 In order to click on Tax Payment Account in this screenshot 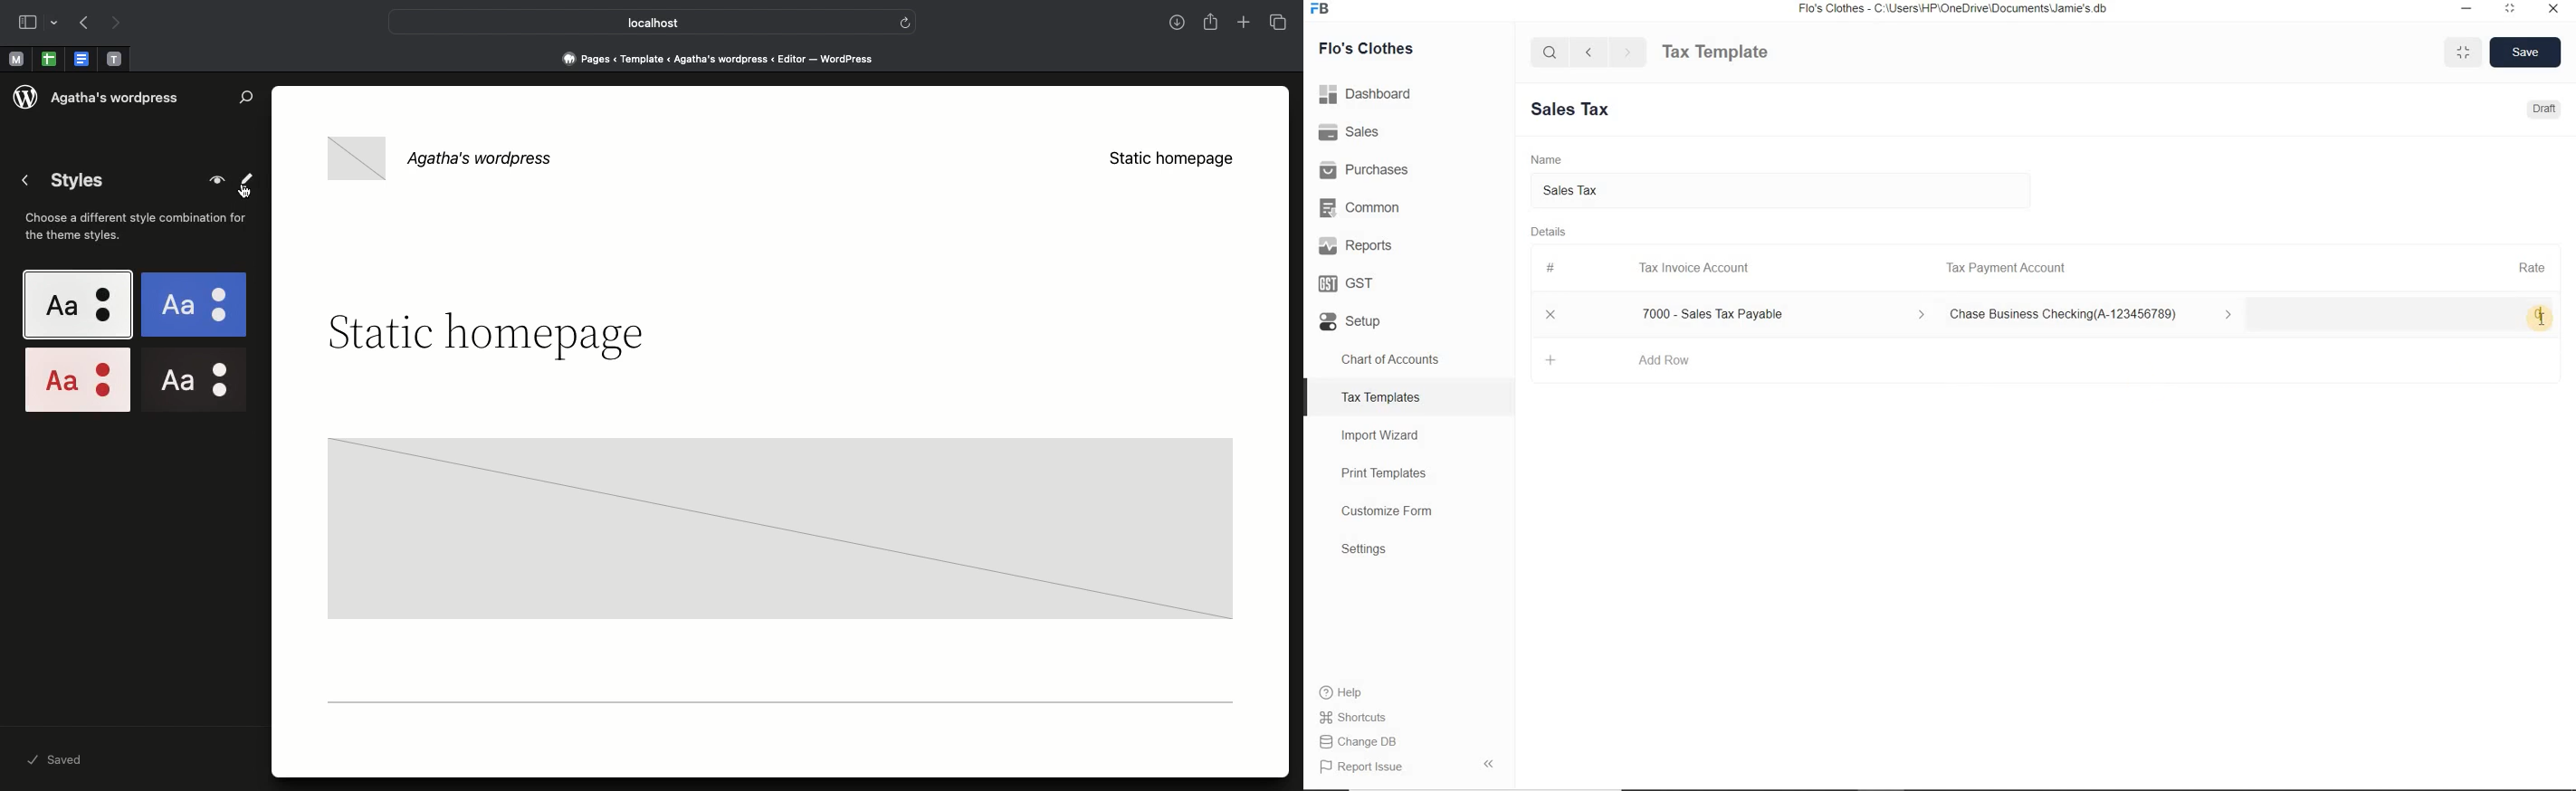, I will do `click(2004, 268)`.